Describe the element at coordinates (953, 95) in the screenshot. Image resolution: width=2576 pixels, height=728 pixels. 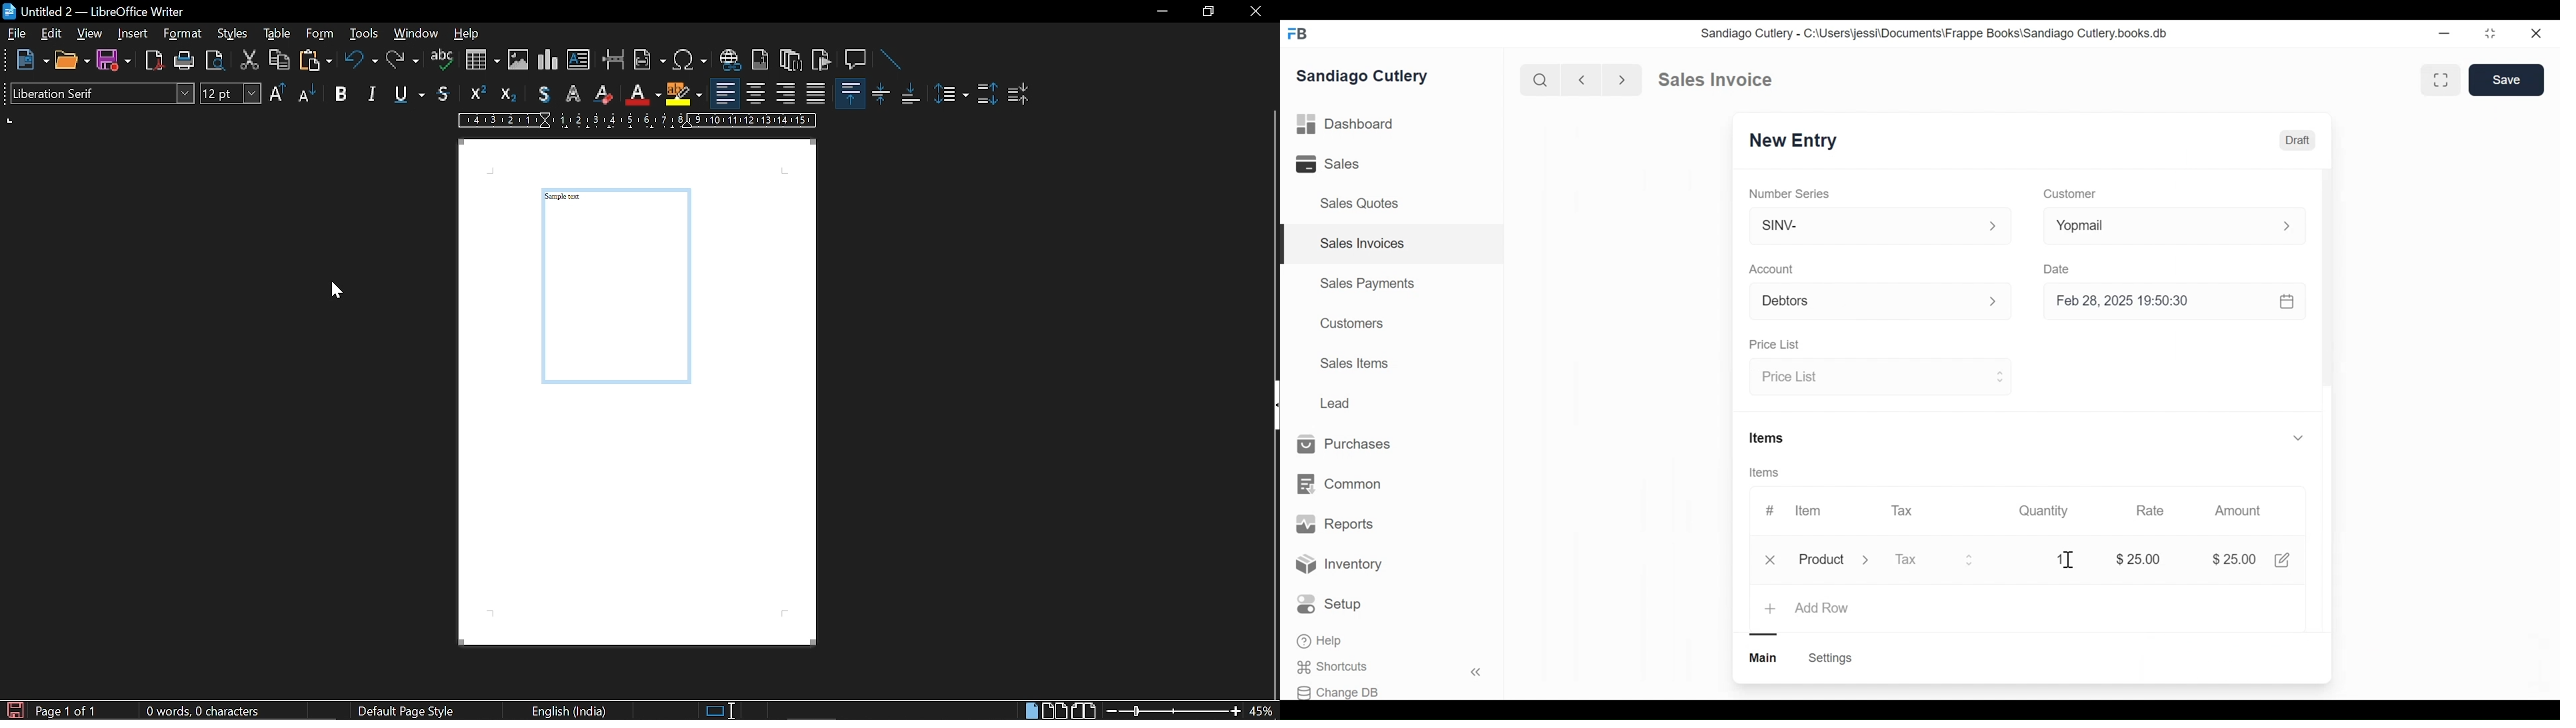
I see `Justified paragraph` at that location.